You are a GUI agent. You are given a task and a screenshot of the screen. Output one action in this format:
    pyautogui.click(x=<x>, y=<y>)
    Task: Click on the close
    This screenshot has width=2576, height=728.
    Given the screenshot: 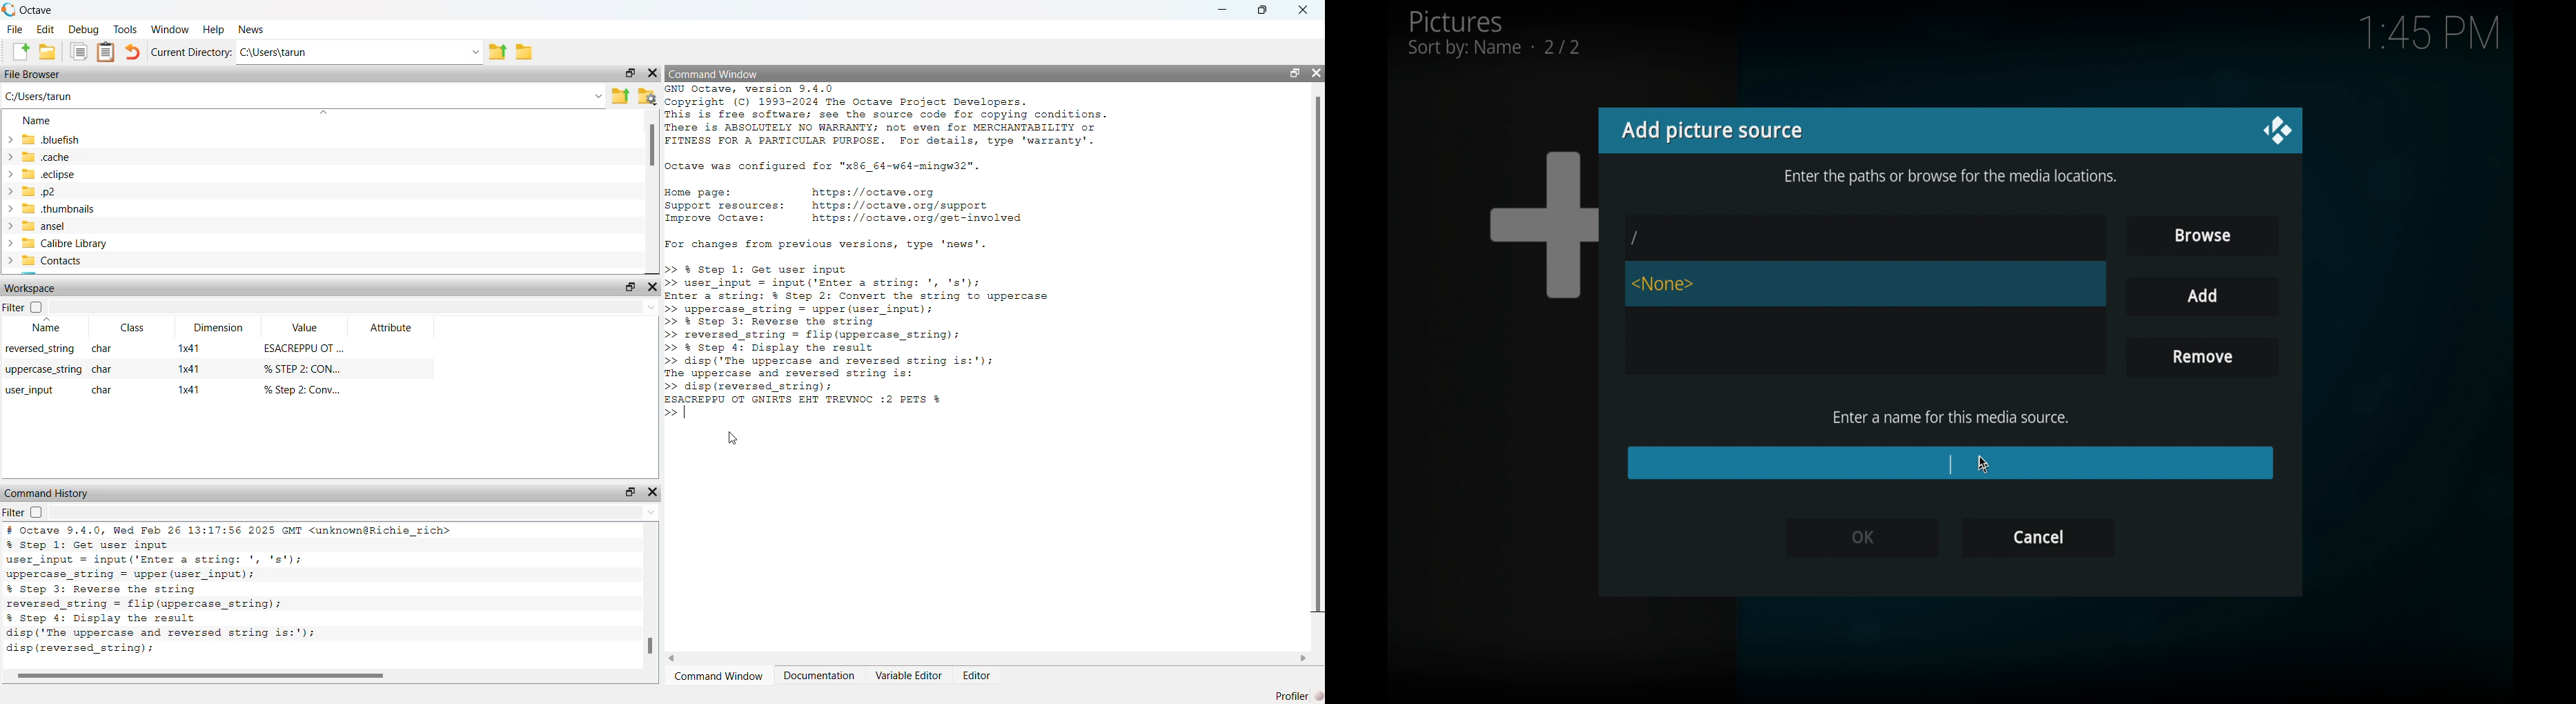 What is the action you would take?
    pyautogui.click(x=1308, y=8)
    